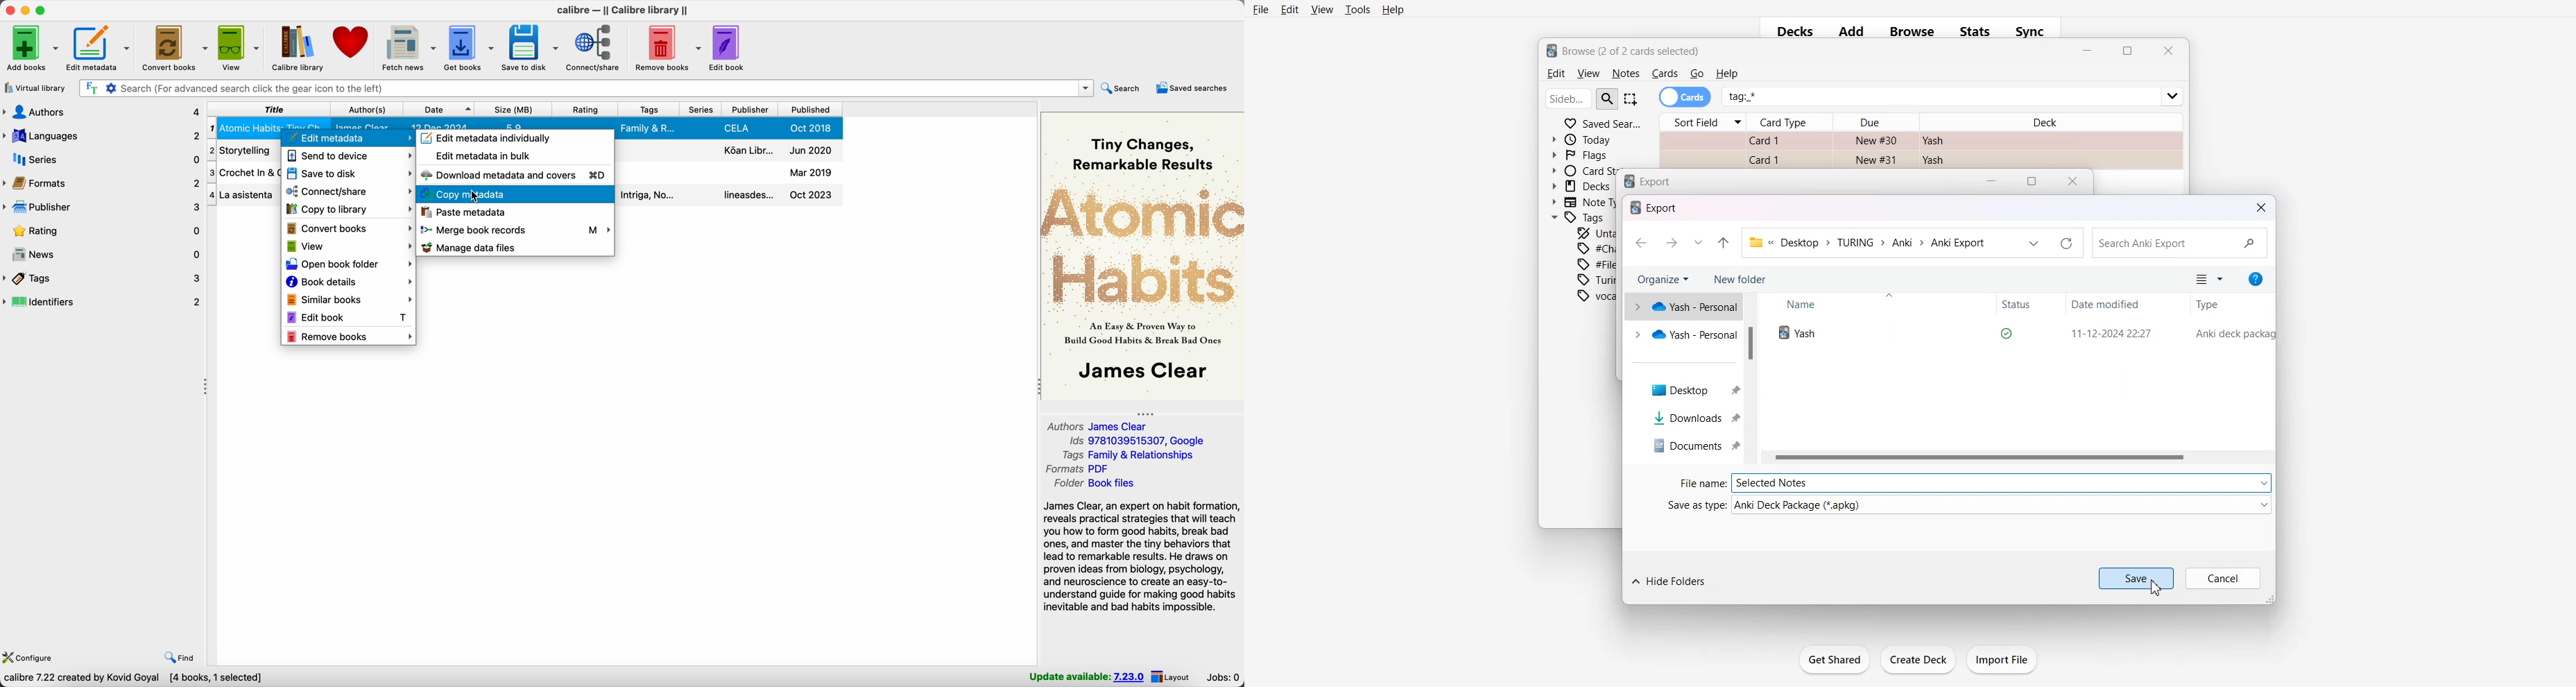 The height and width of the screenshot is (700, 2576). Describe the element at coordinates (1791, 33) in the screenshot. I see `Decks` at that location.